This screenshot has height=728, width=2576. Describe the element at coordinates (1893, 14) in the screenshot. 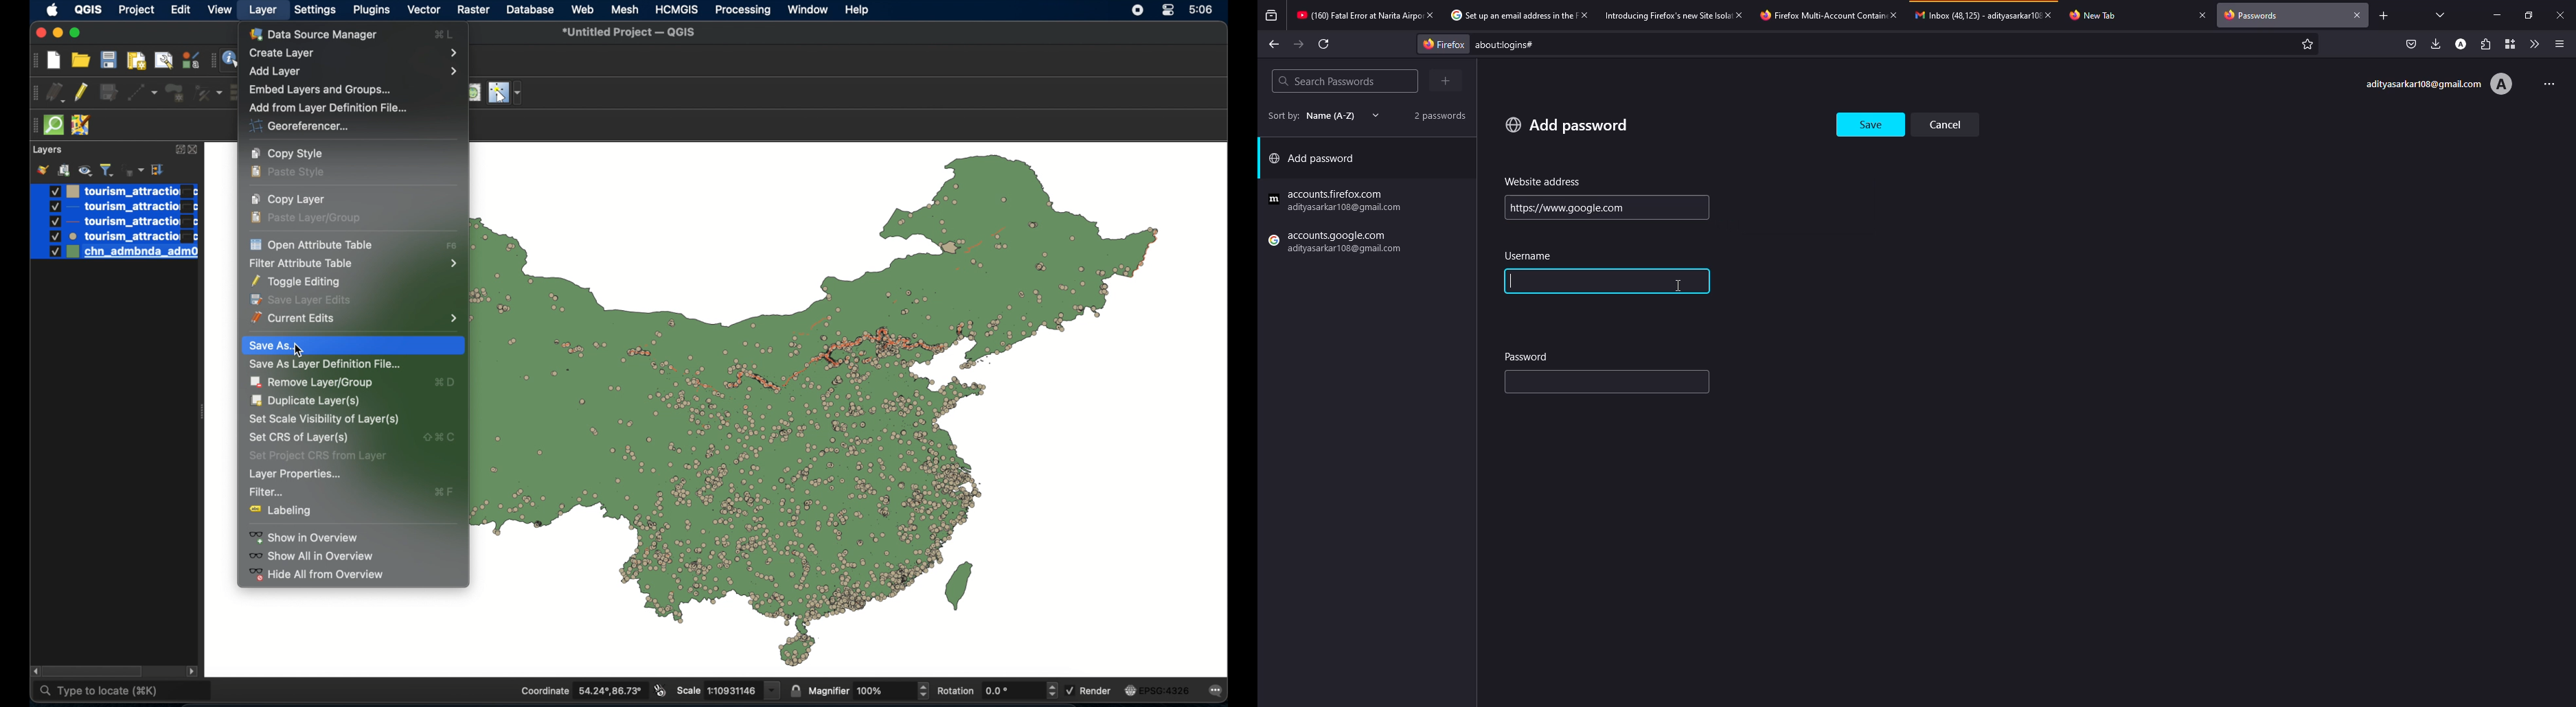

I see `close` at that location.